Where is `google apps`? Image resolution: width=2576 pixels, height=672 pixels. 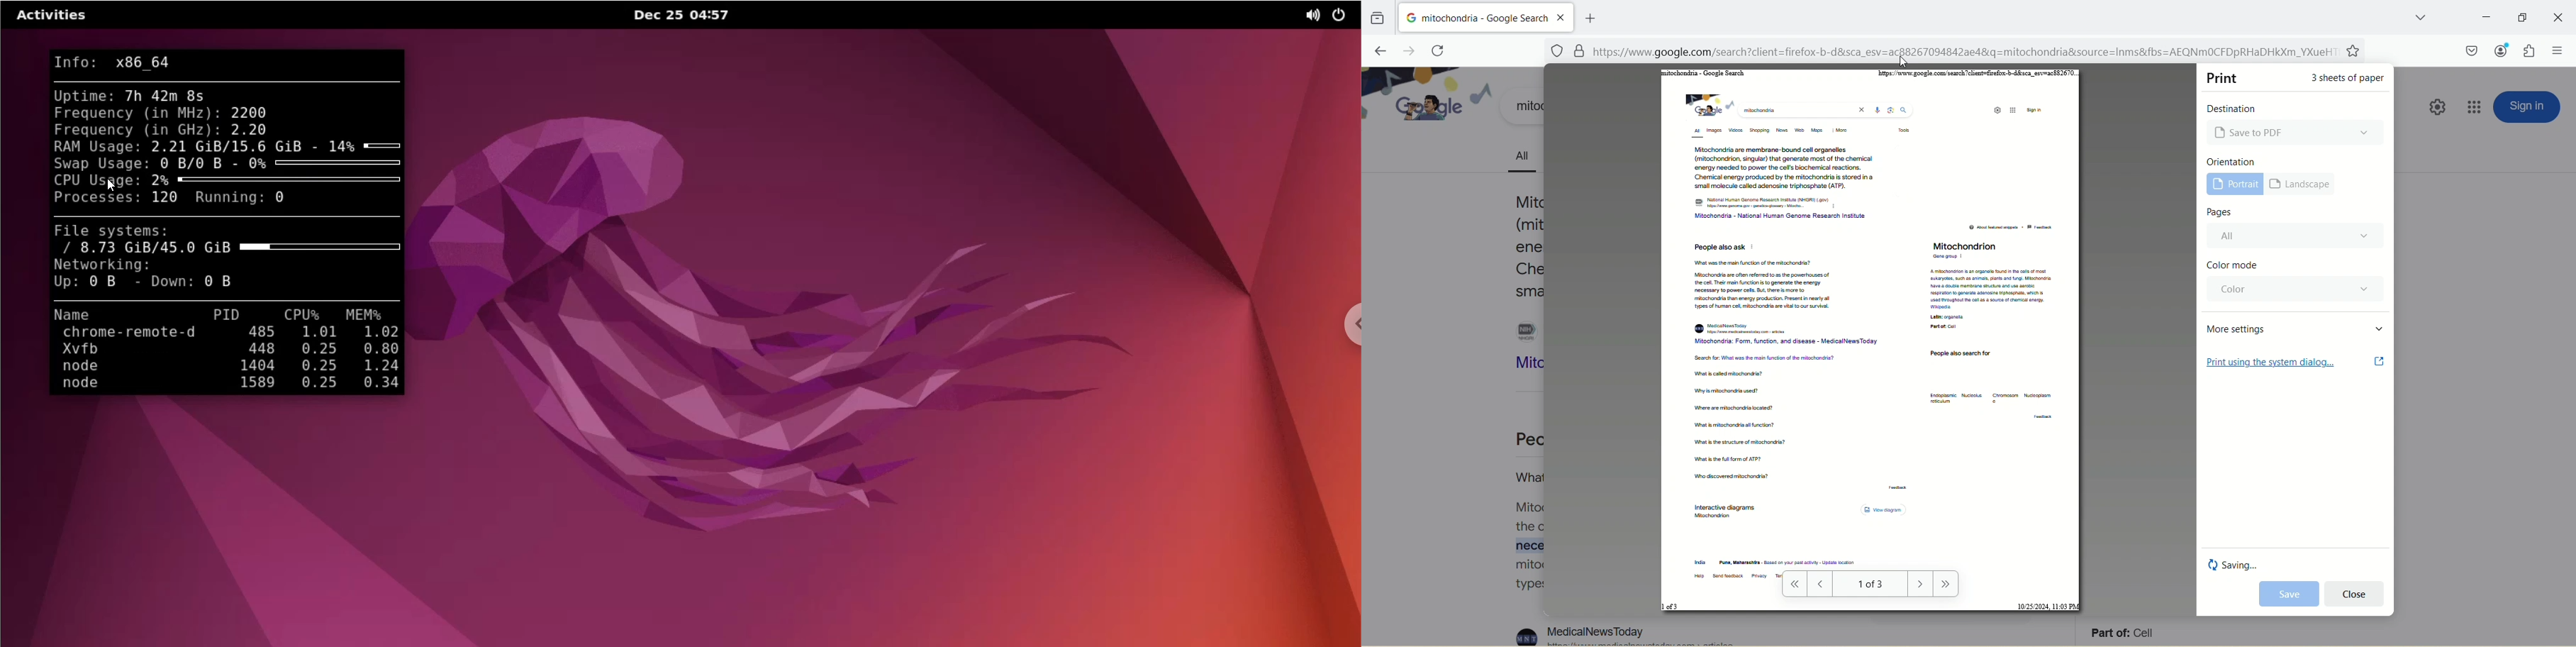 google apps is located at coordinates (2476, 107).